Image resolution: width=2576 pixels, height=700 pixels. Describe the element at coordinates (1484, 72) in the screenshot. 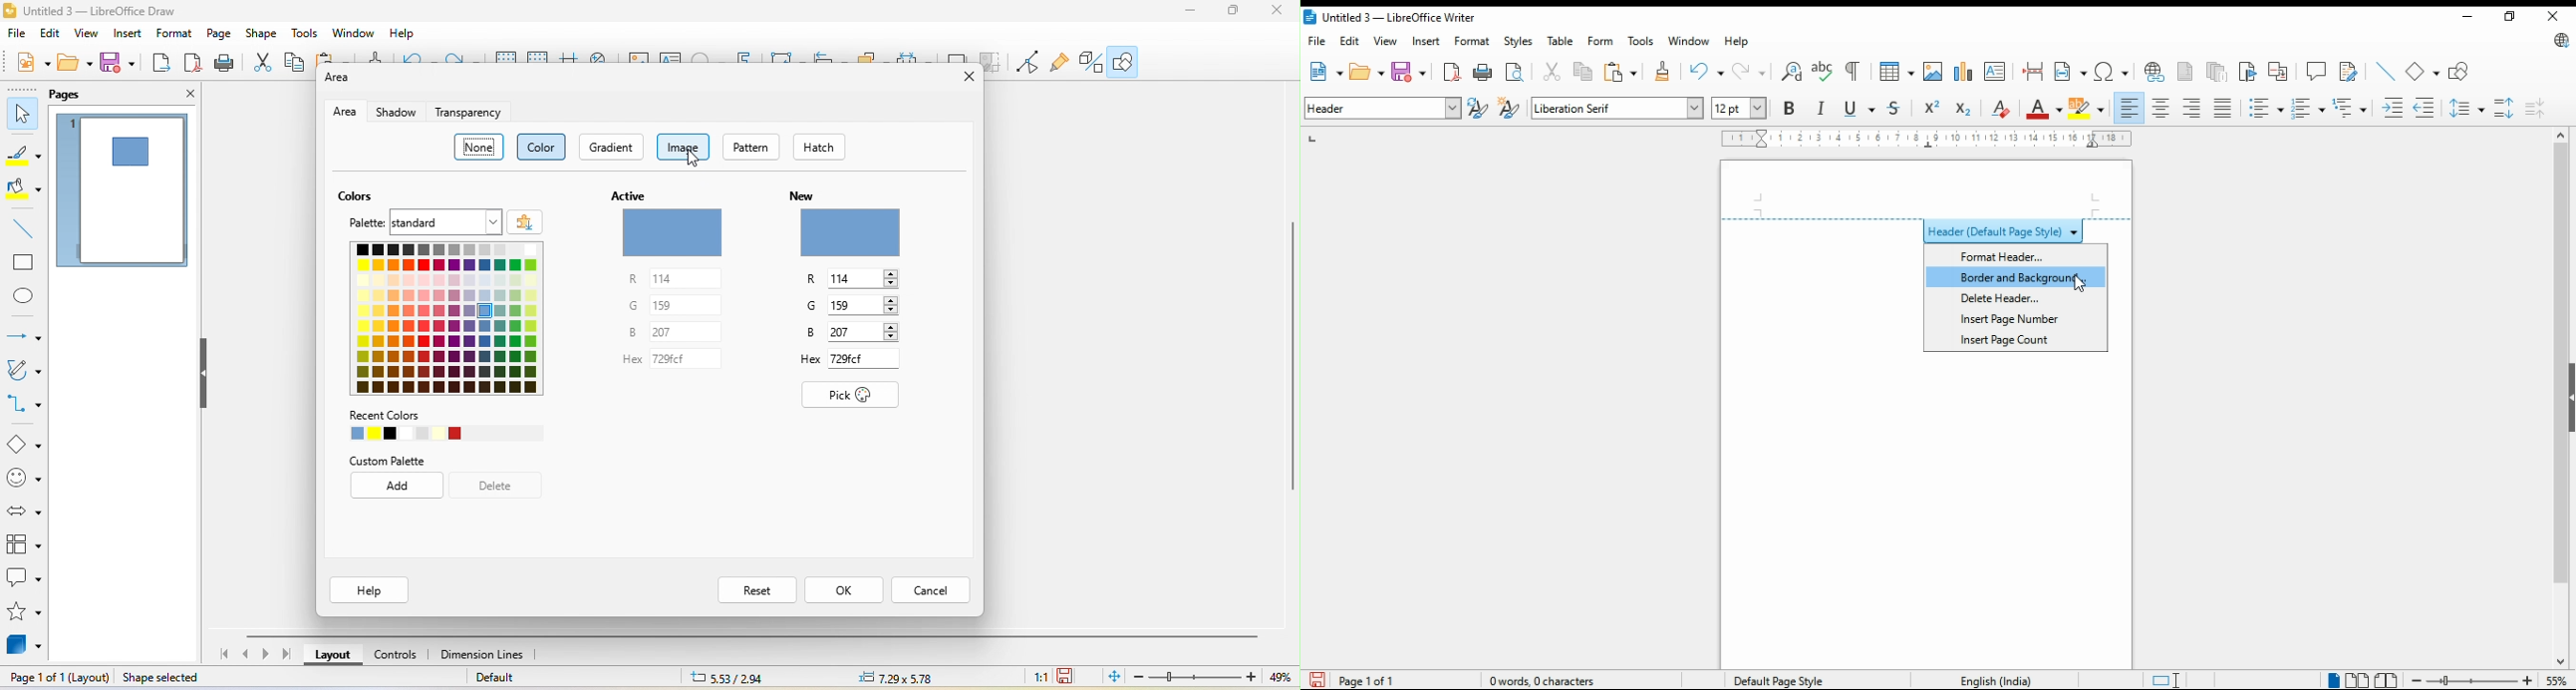

I see `print` at that location.